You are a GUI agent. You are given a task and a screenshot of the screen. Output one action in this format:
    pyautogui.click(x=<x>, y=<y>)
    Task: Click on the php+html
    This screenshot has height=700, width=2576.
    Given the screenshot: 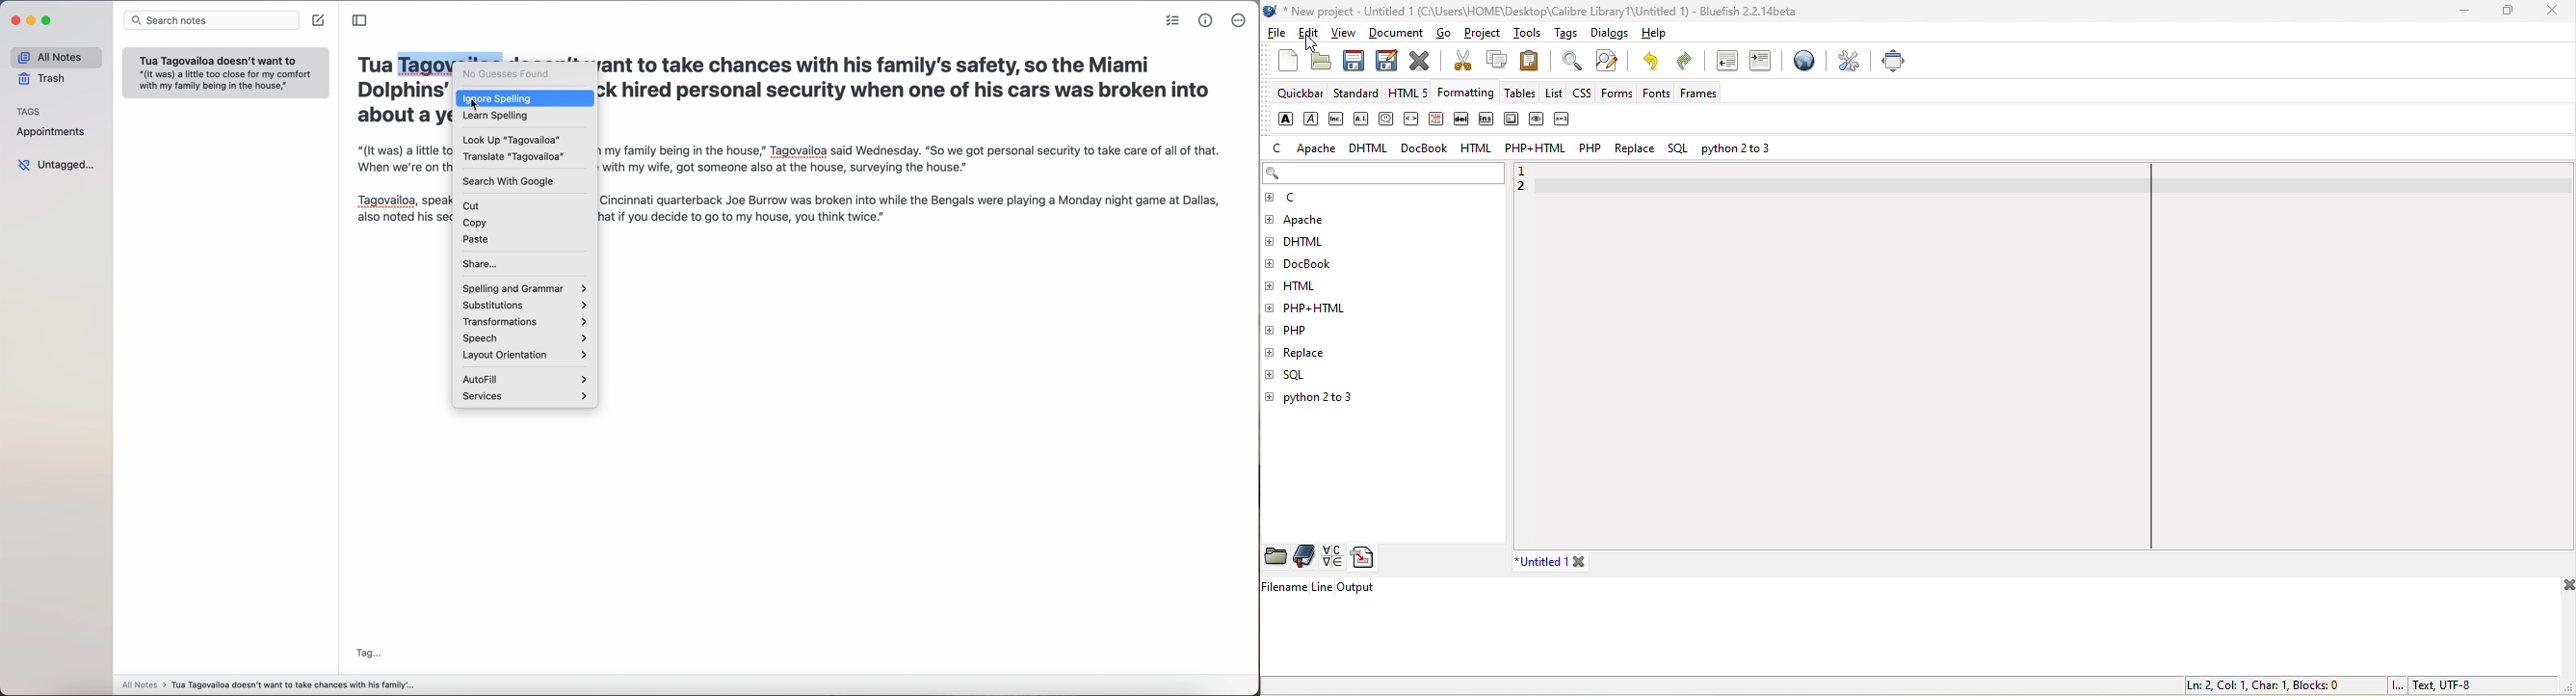 What is the action you would take?
    pyautogui.click(x=1323, y=307)
    